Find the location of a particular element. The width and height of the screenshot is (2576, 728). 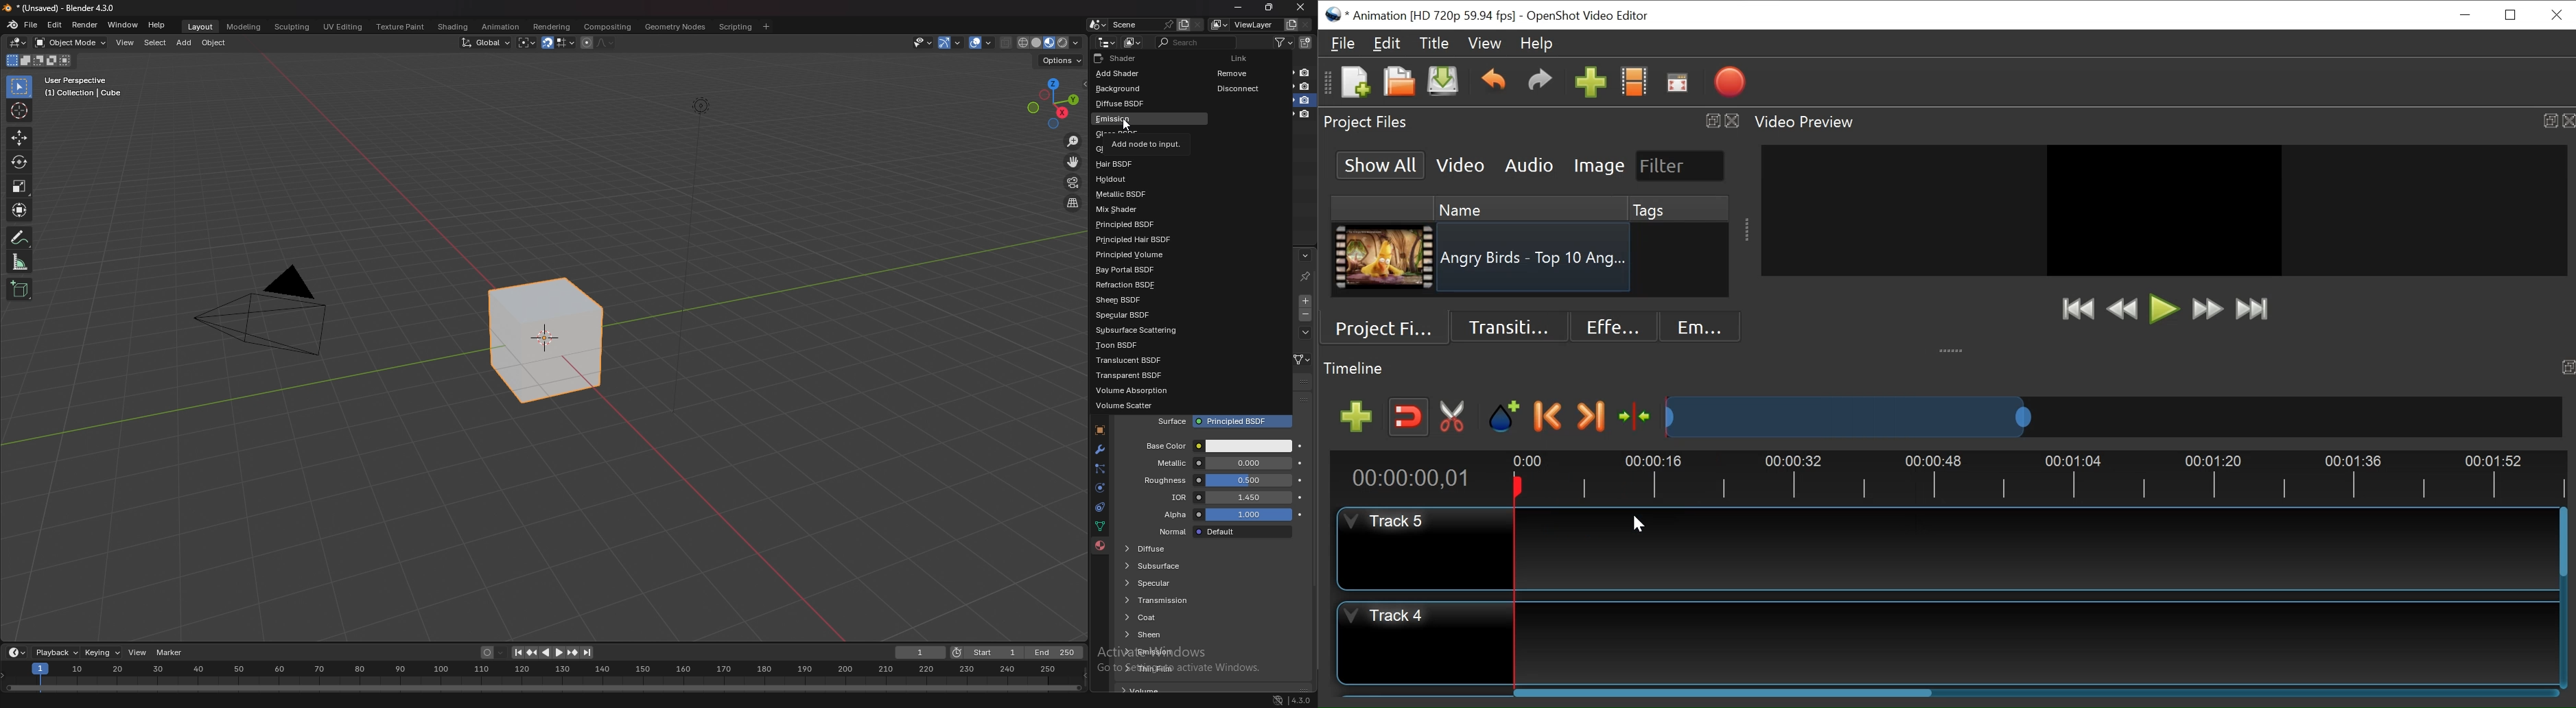

measure is located at coordinates (20, 261).